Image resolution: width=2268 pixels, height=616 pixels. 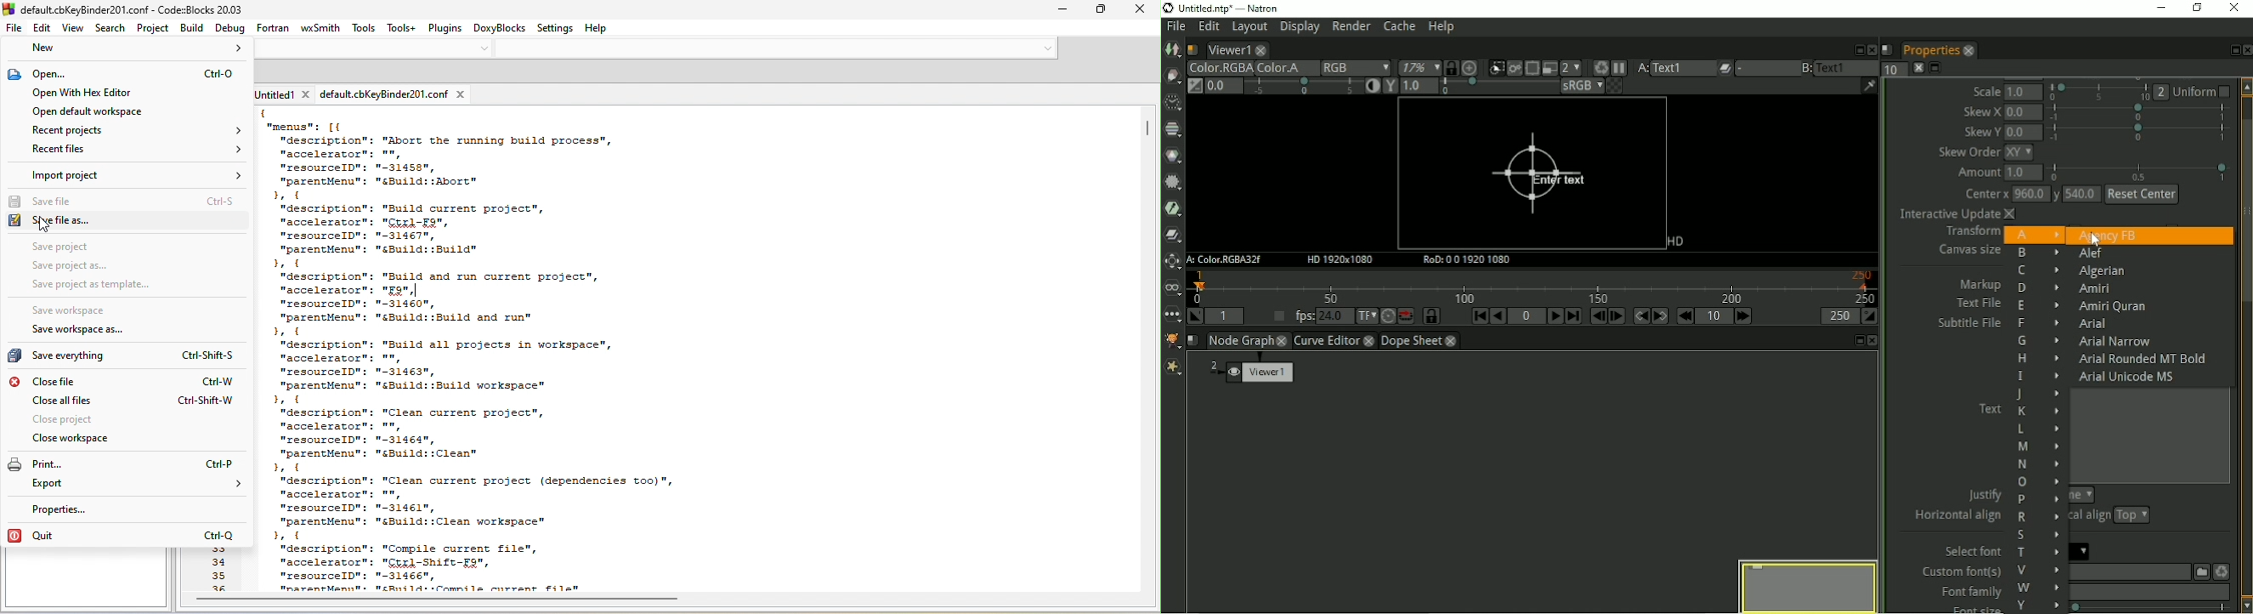 I want to click on fortran, so click(x=274, y=29).